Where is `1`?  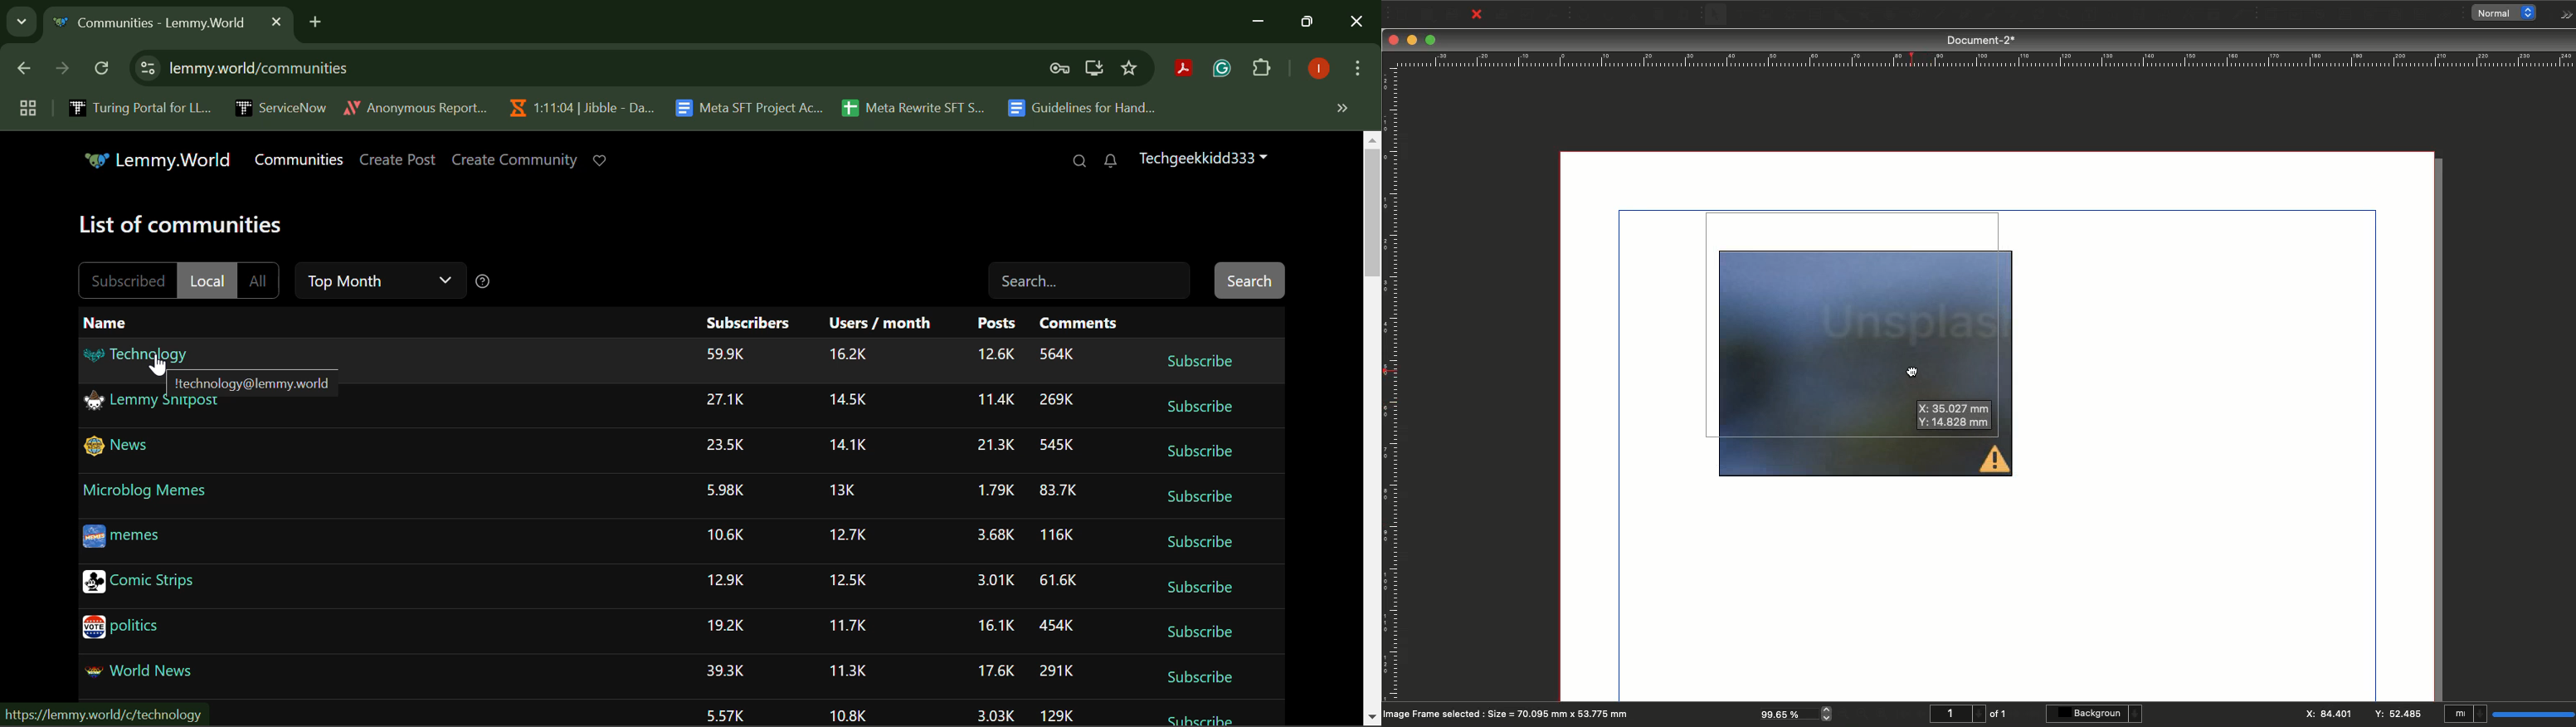 1 is located at coordinates (1955, 714).